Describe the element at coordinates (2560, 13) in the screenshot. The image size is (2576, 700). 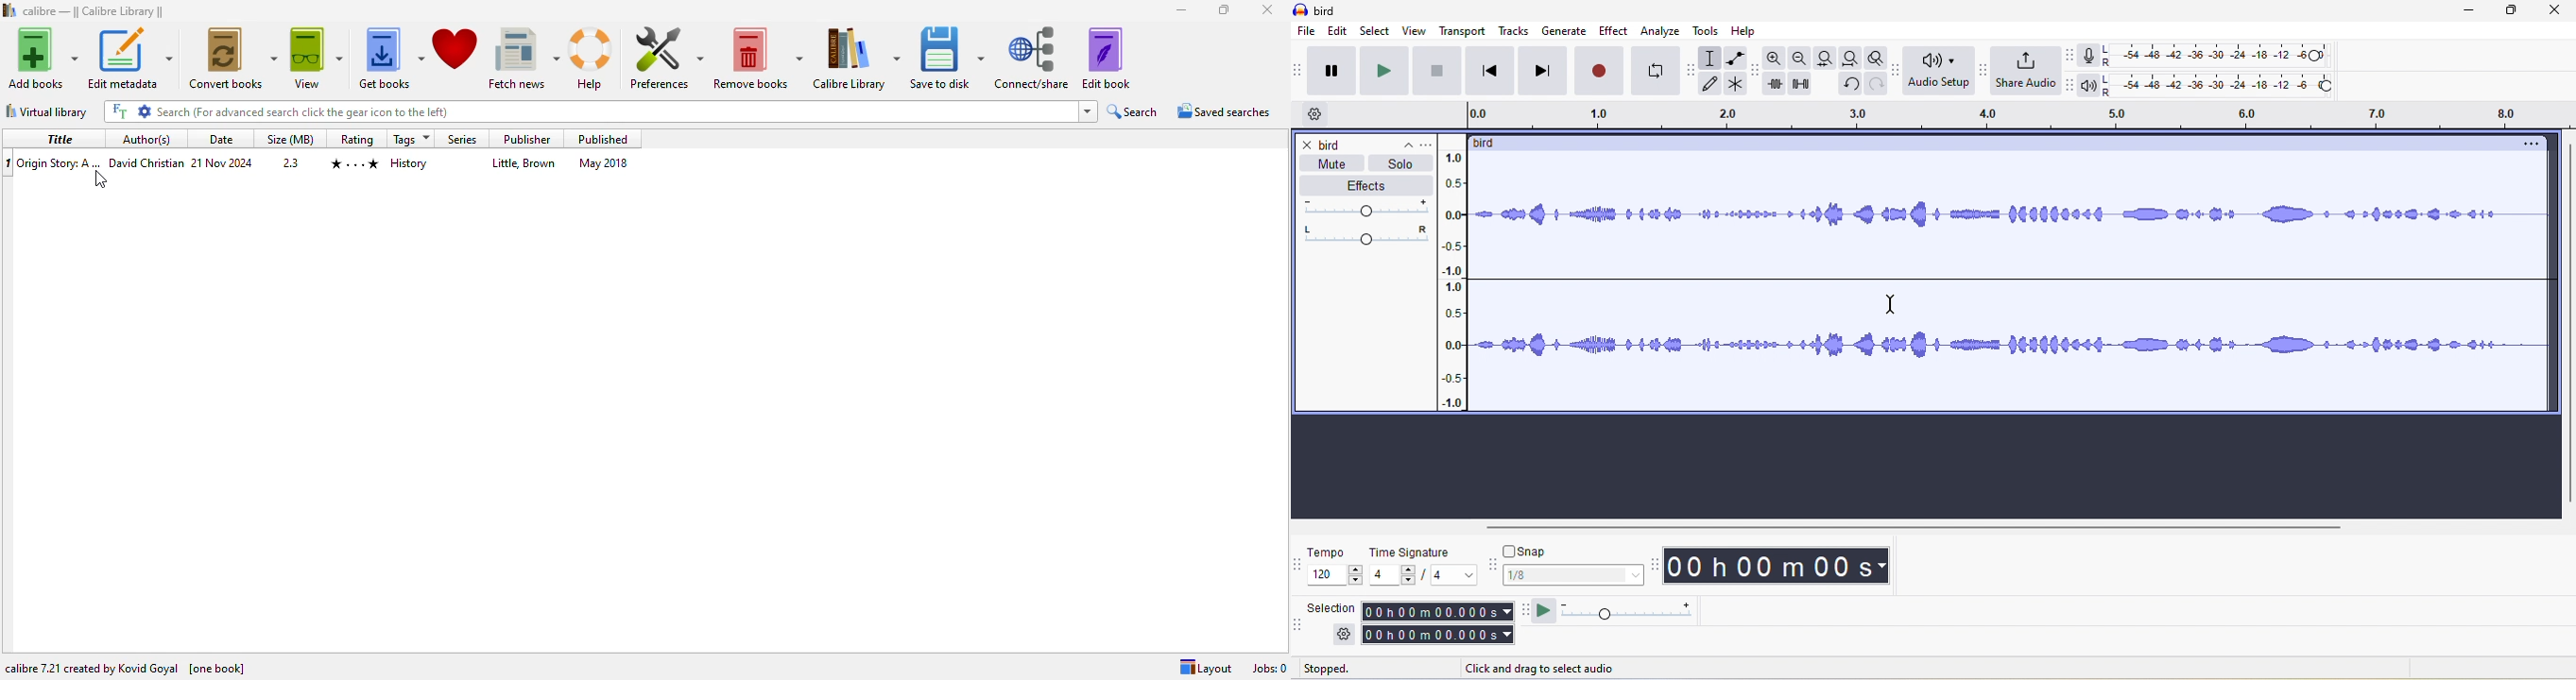
I see `close` at that location.